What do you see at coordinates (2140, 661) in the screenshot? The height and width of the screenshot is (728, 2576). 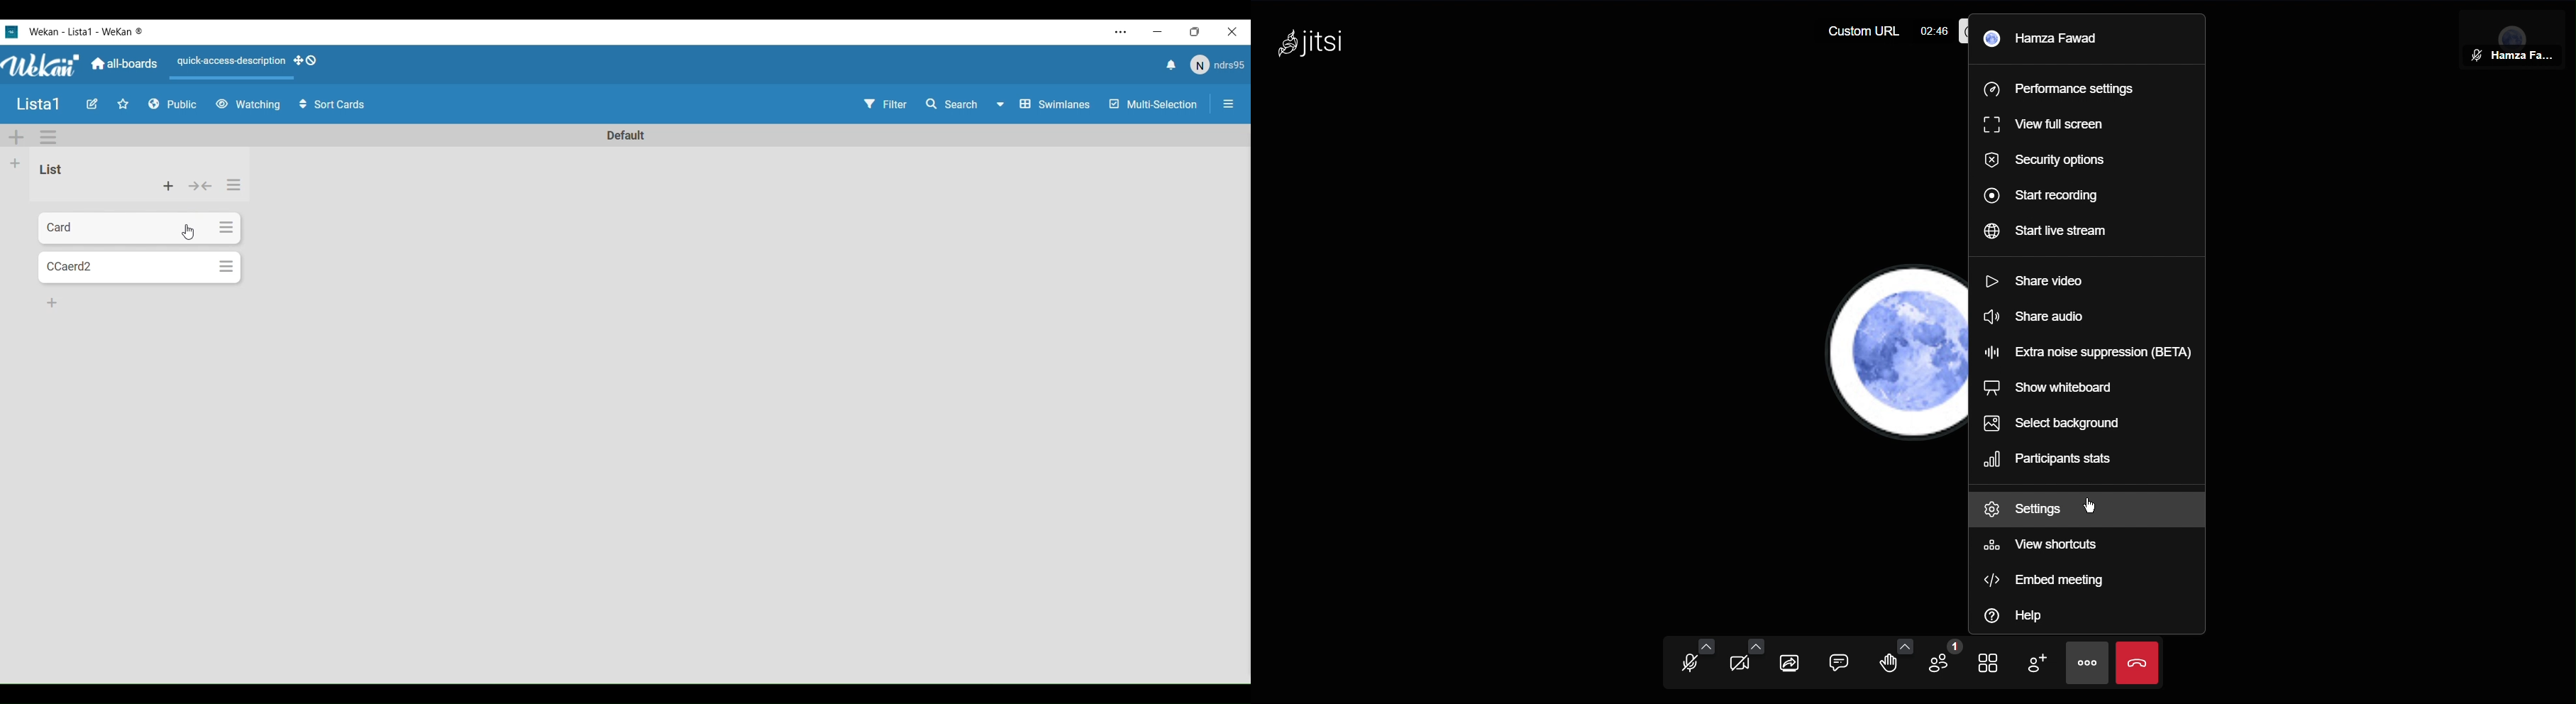 I see `Exit Call` at bounding box center [2140, 661].